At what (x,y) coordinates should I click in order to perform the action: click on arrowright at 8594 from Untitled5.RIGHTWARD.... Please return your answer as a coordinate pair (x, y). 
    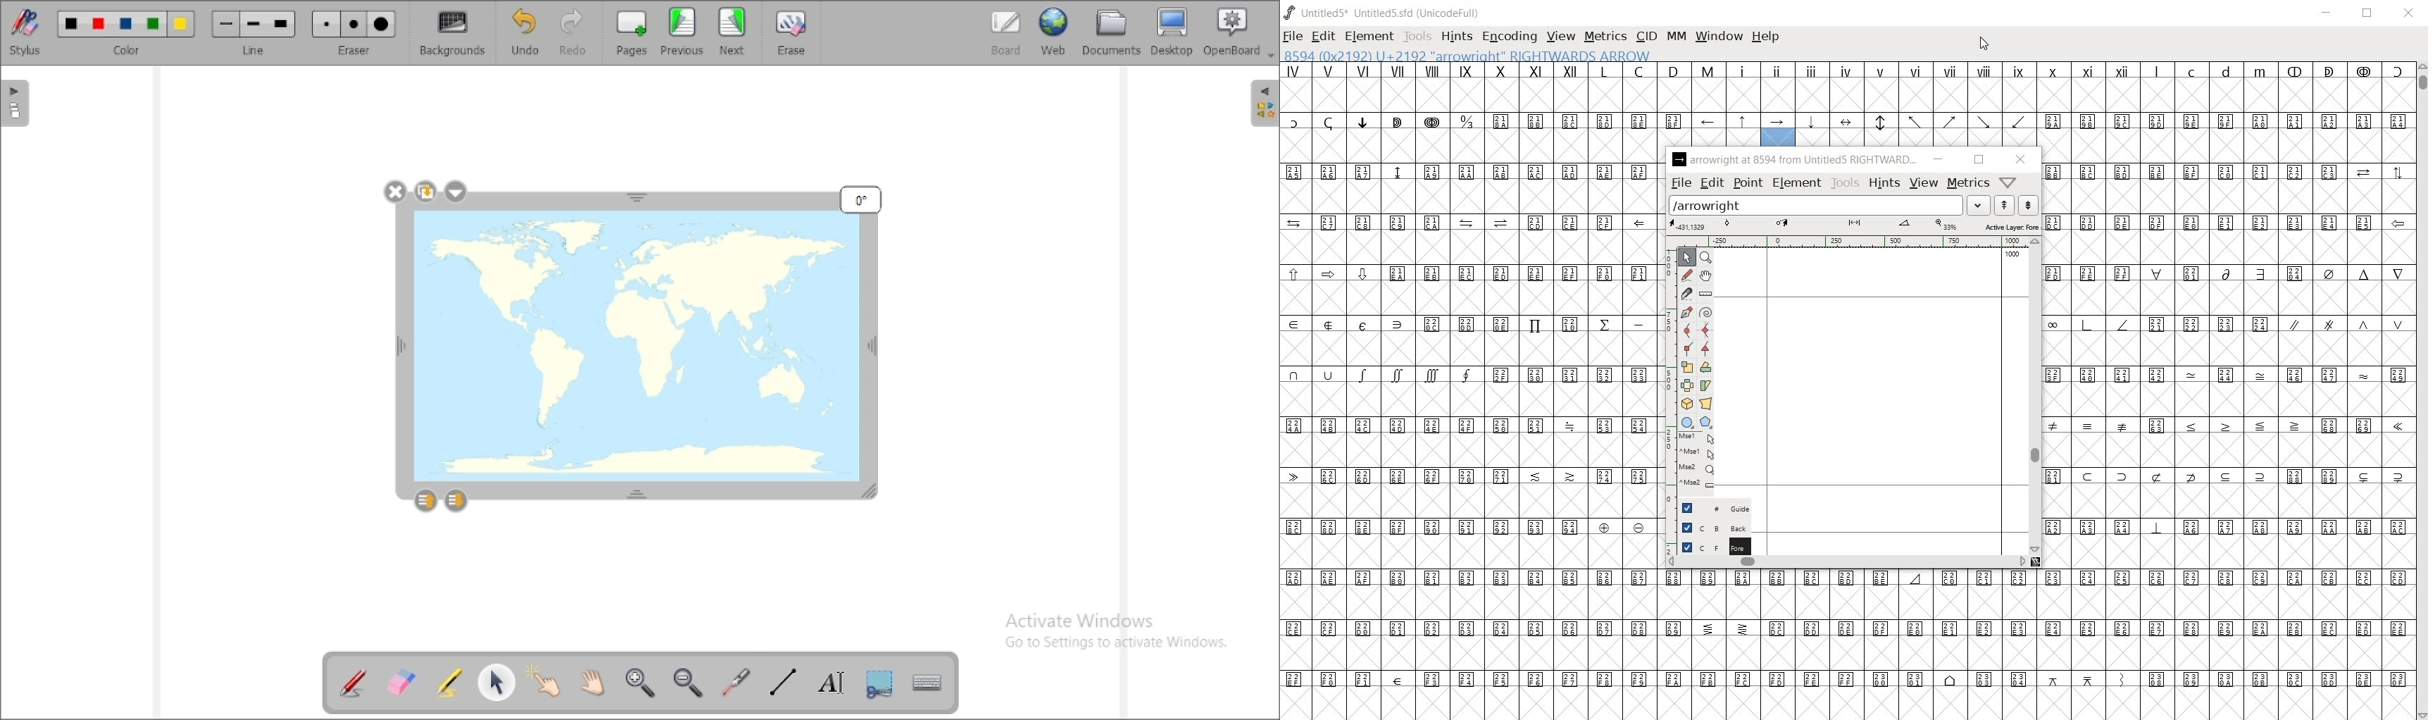
    Looking at the image, I should click on (1794, 160).